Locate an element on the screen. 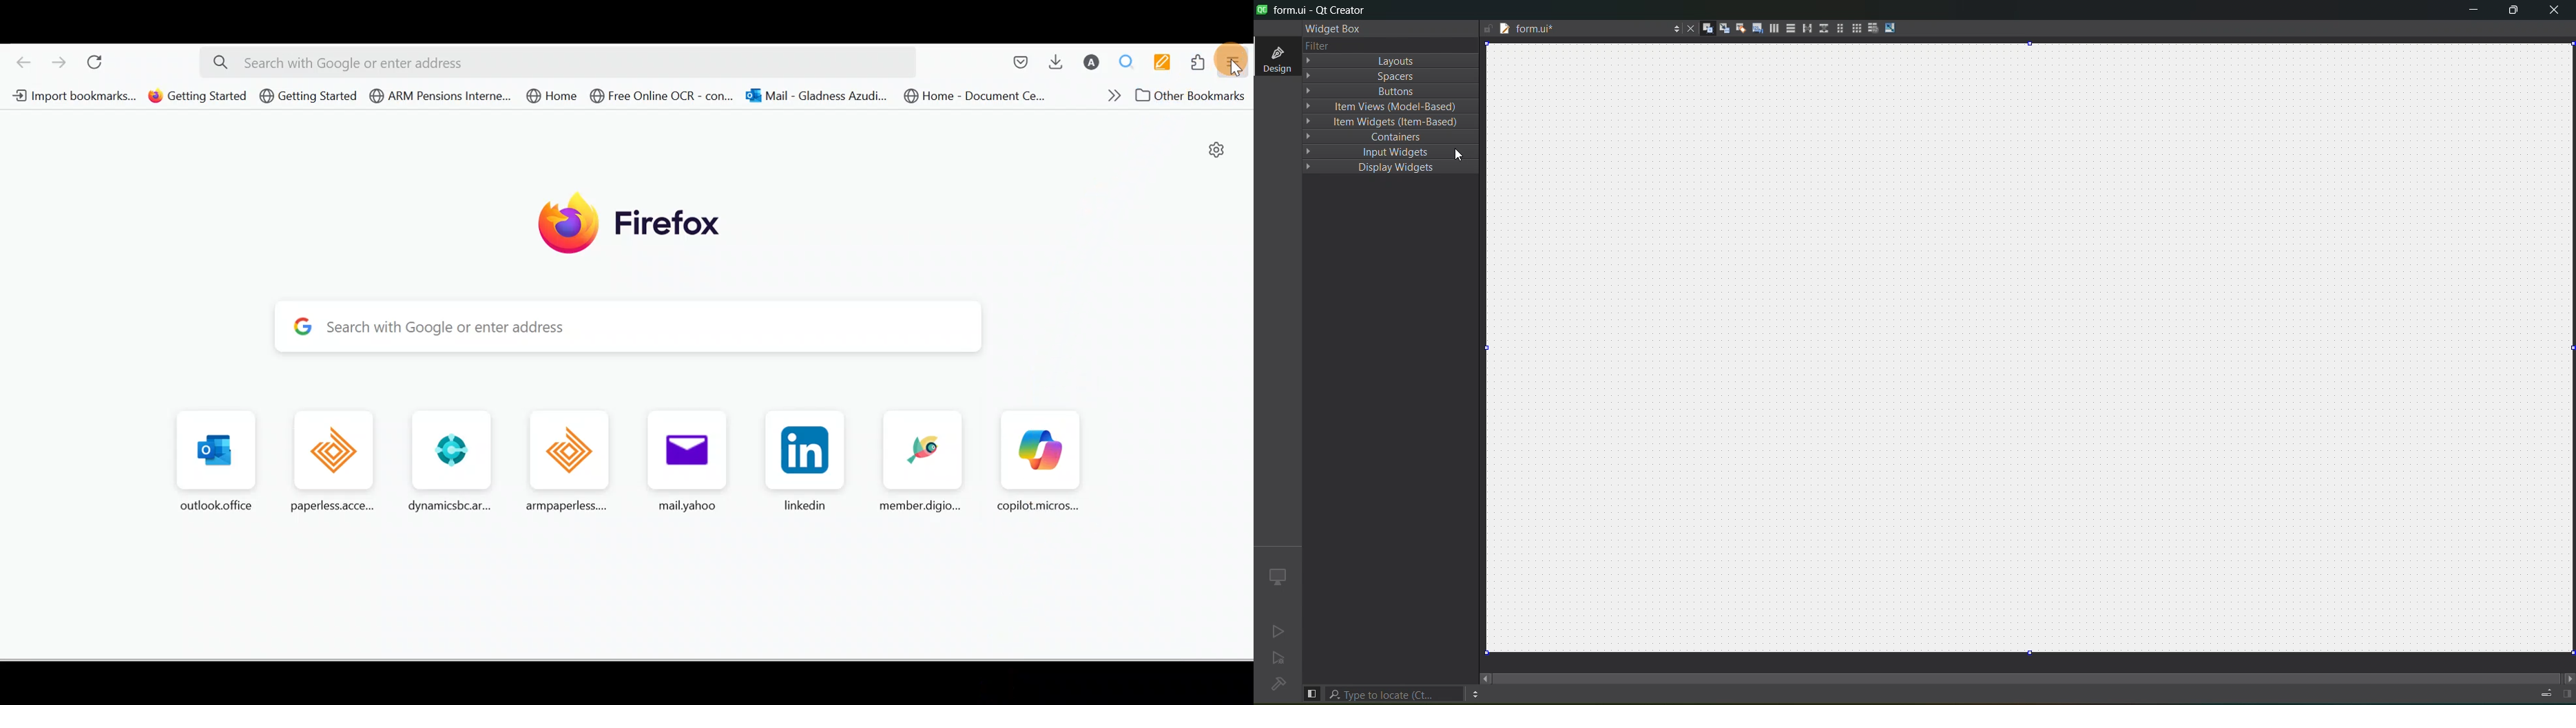  Account is located at coordinates (1091, 62).